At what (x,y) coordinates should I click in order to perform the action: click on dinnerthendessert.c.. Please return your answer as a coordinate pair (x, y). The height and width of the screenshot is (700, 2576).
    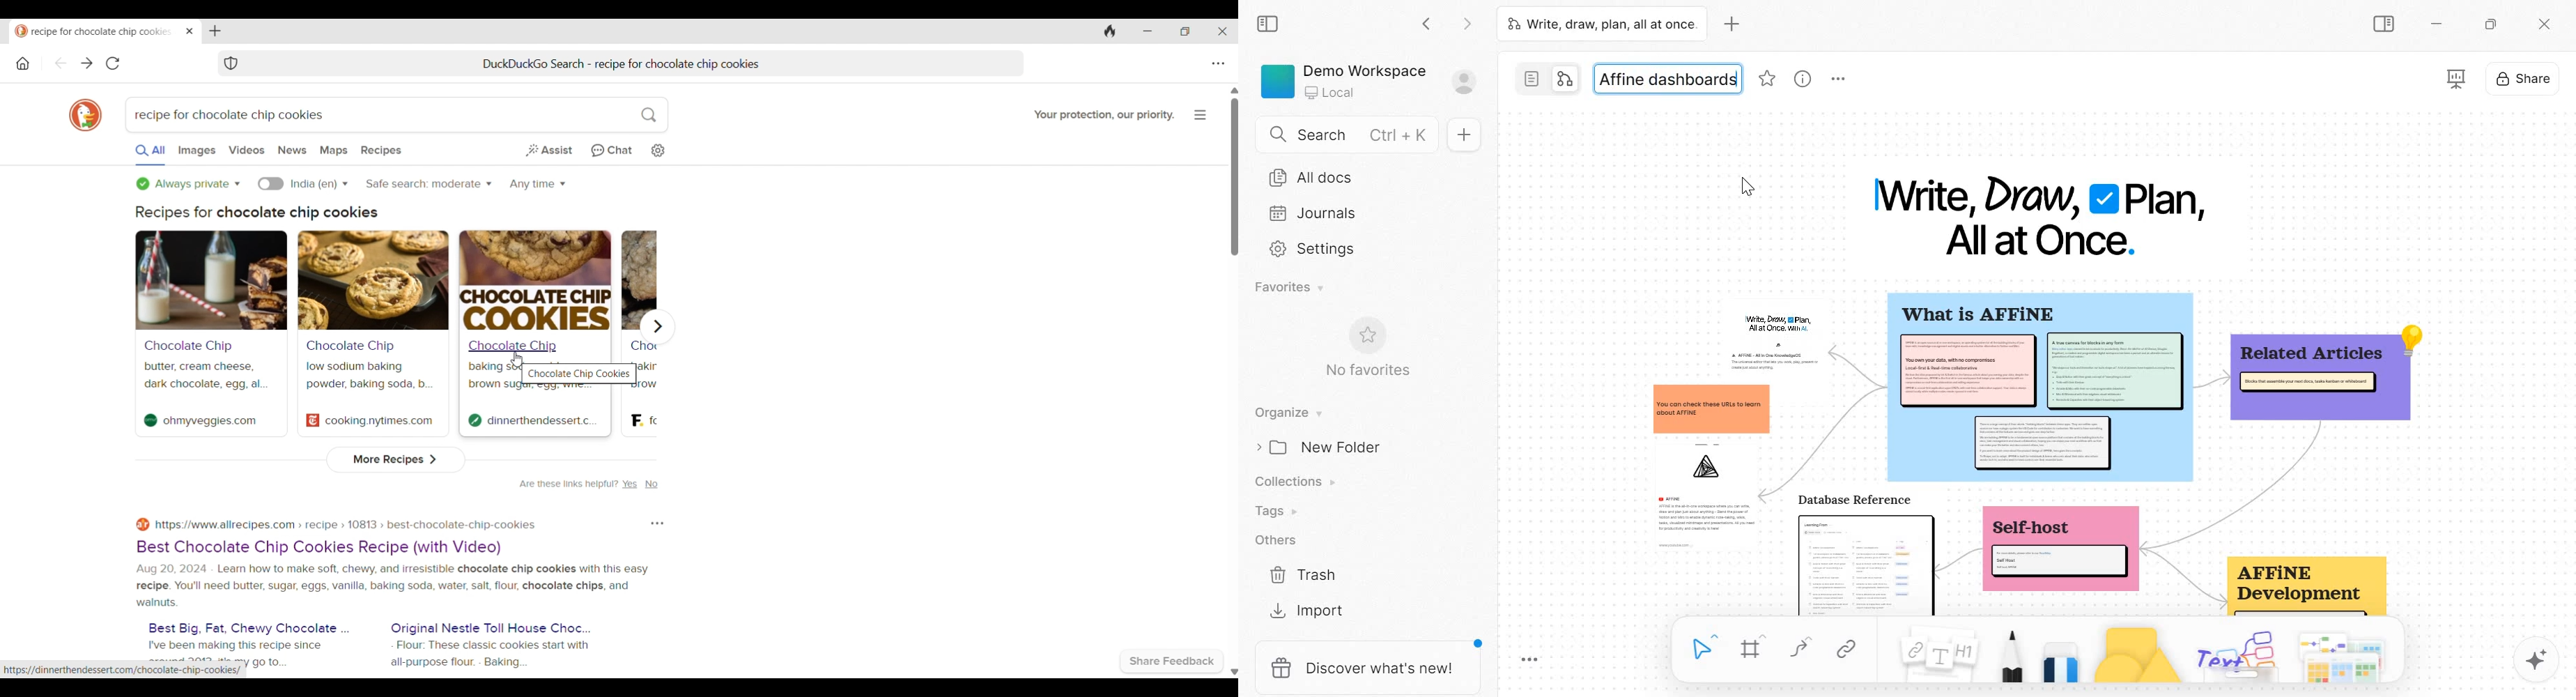
    Looking at the image, I should click on (545, 421).